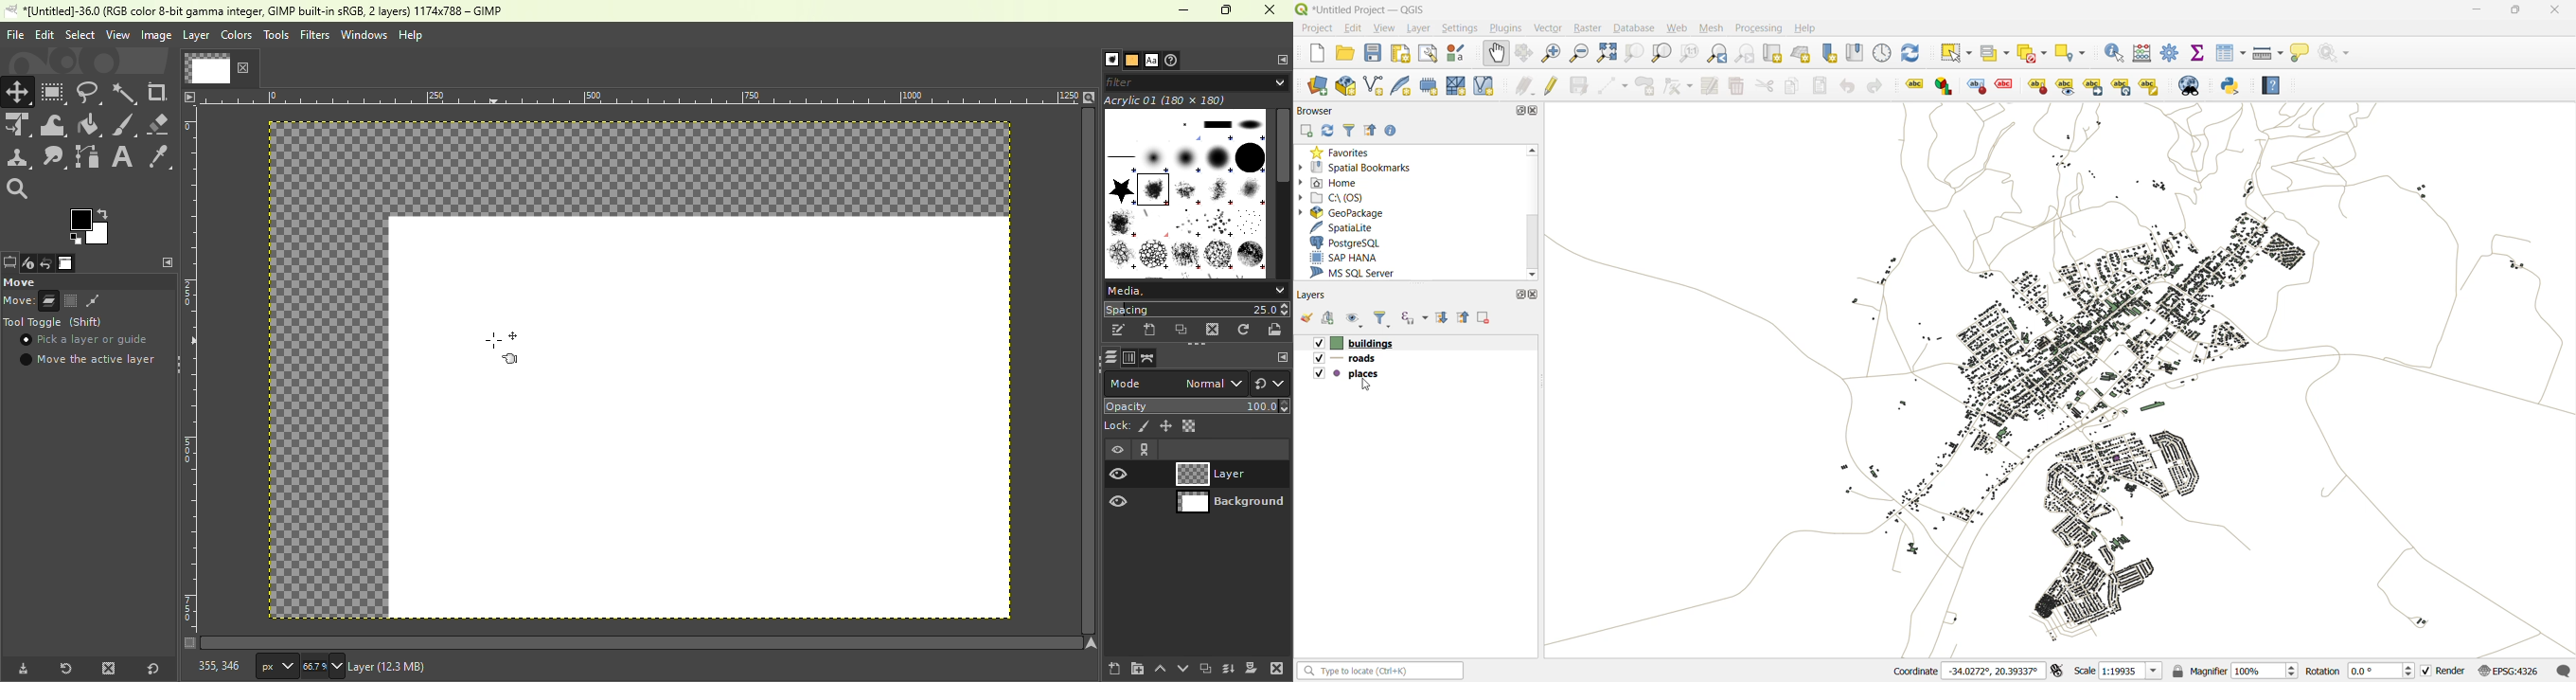 Image resolution: width=2576 pixels, height=700 pixels. What do you see at coordinates (1107, 60) in the screenshot?
I see `Brushes` at bounding box center [1107, 60].